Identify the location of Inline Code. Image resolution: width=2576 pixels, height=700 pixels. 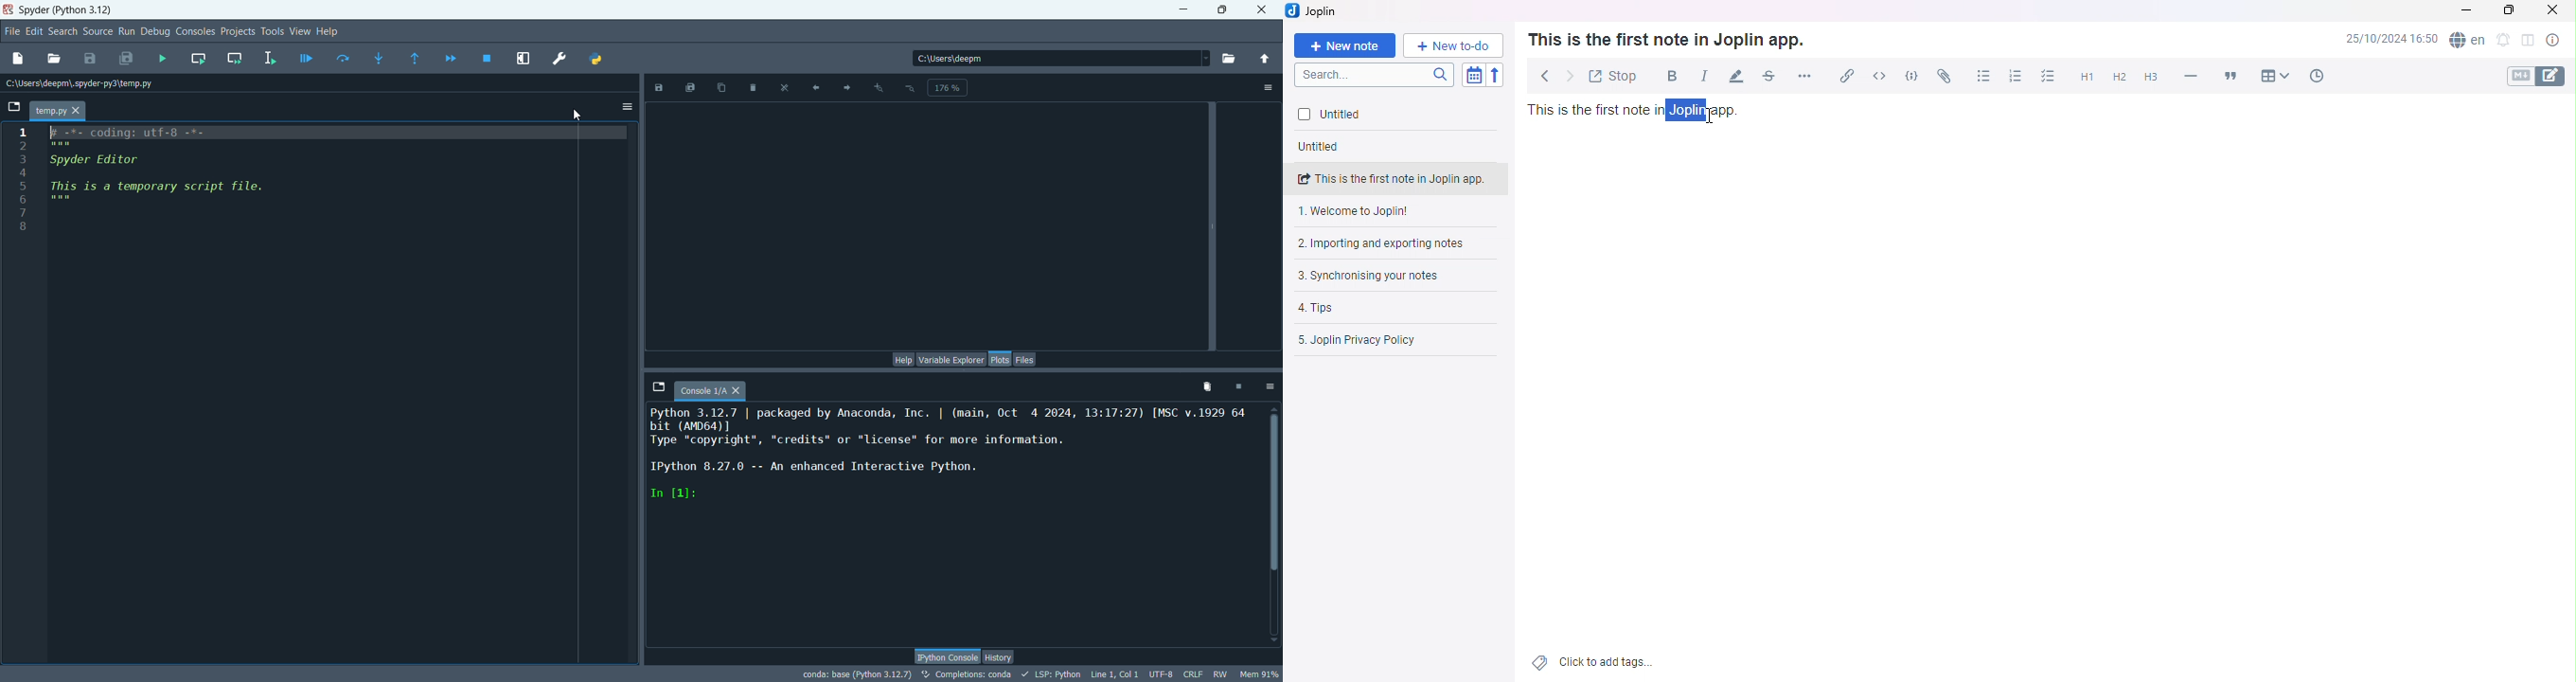
(1877, 76).